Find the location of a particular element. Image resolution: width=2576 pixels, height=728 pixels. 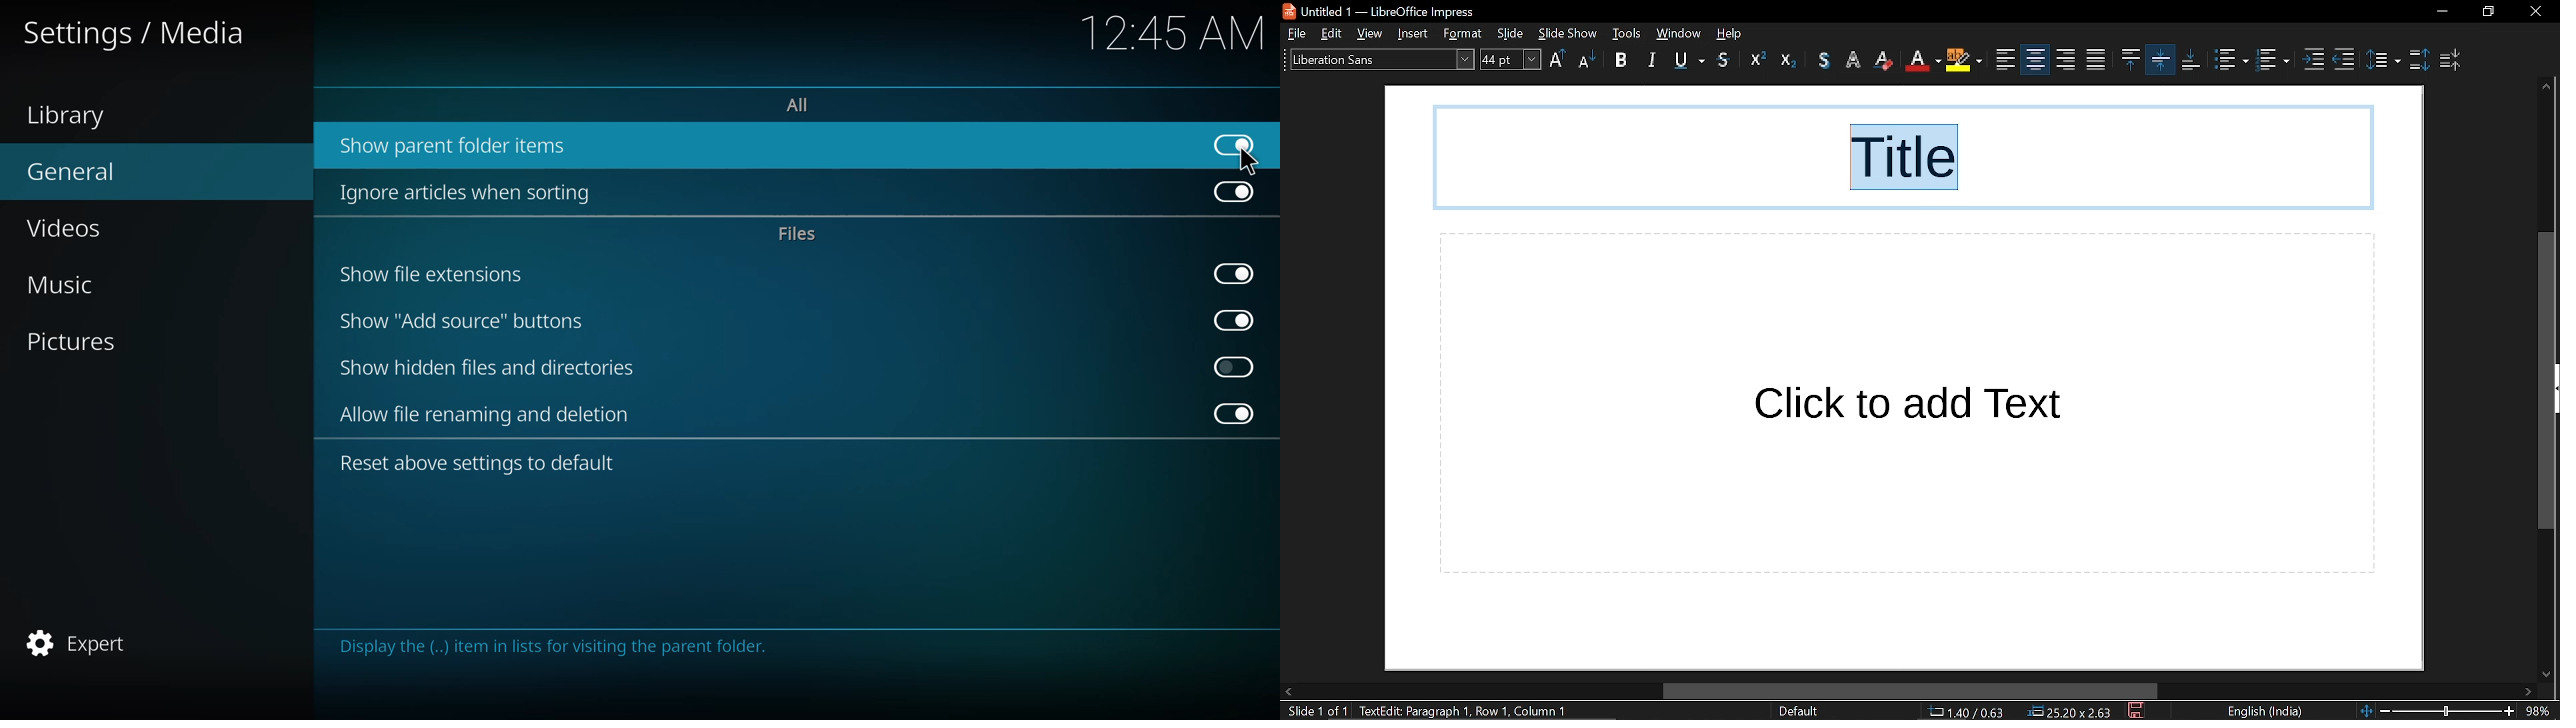

decrease paragraph spacing is located at coordinates (2453, 60).